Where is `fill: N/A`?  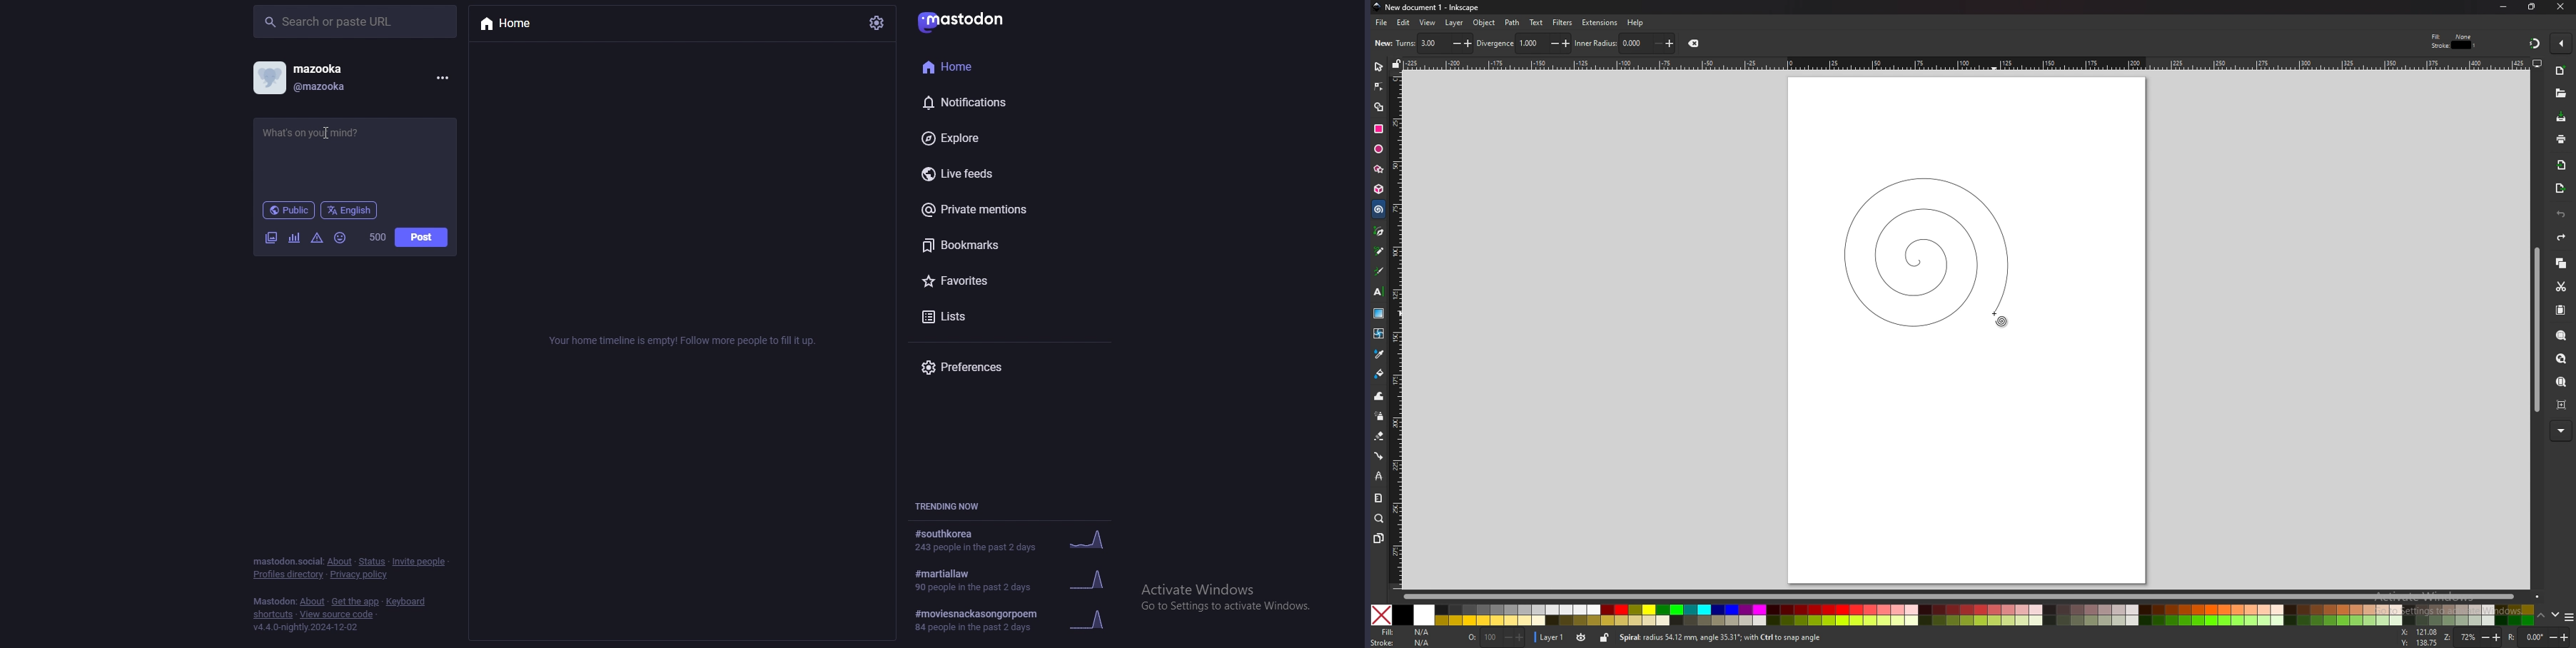 fill: N/A is located at coordinates (1408, 631).